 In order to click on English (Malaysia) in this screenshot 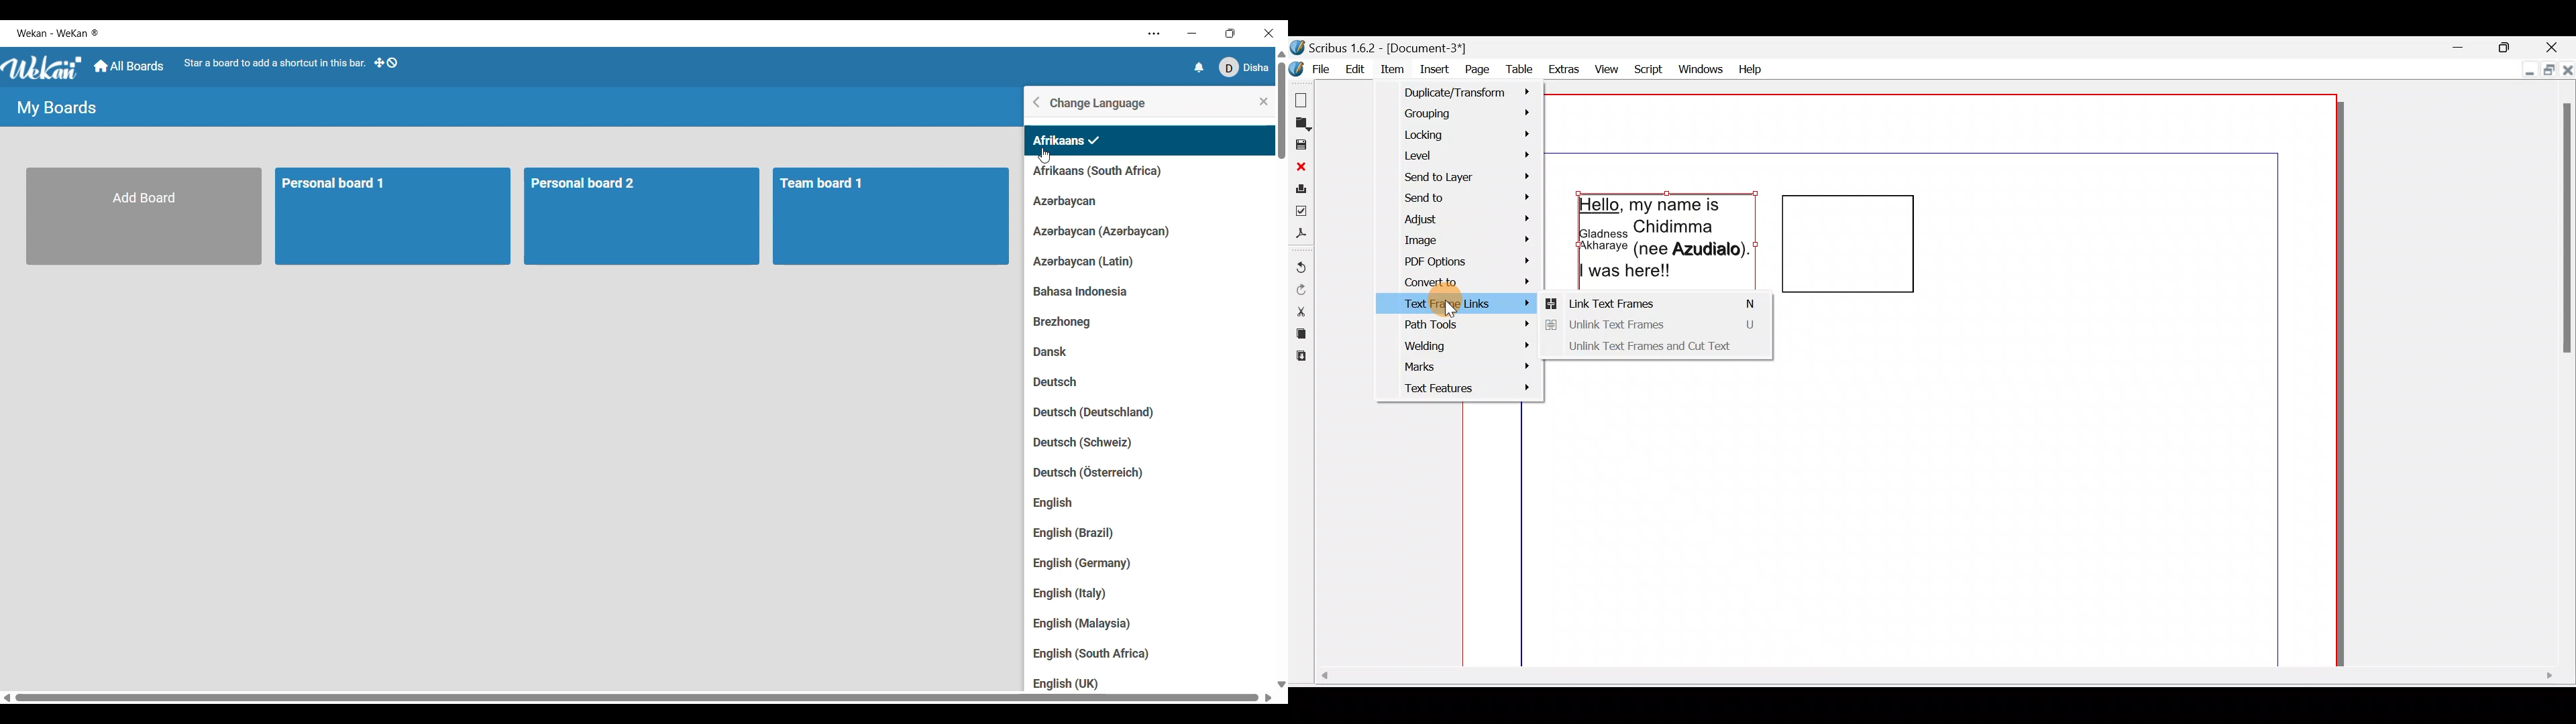, I will do `click(1093, 624)`.